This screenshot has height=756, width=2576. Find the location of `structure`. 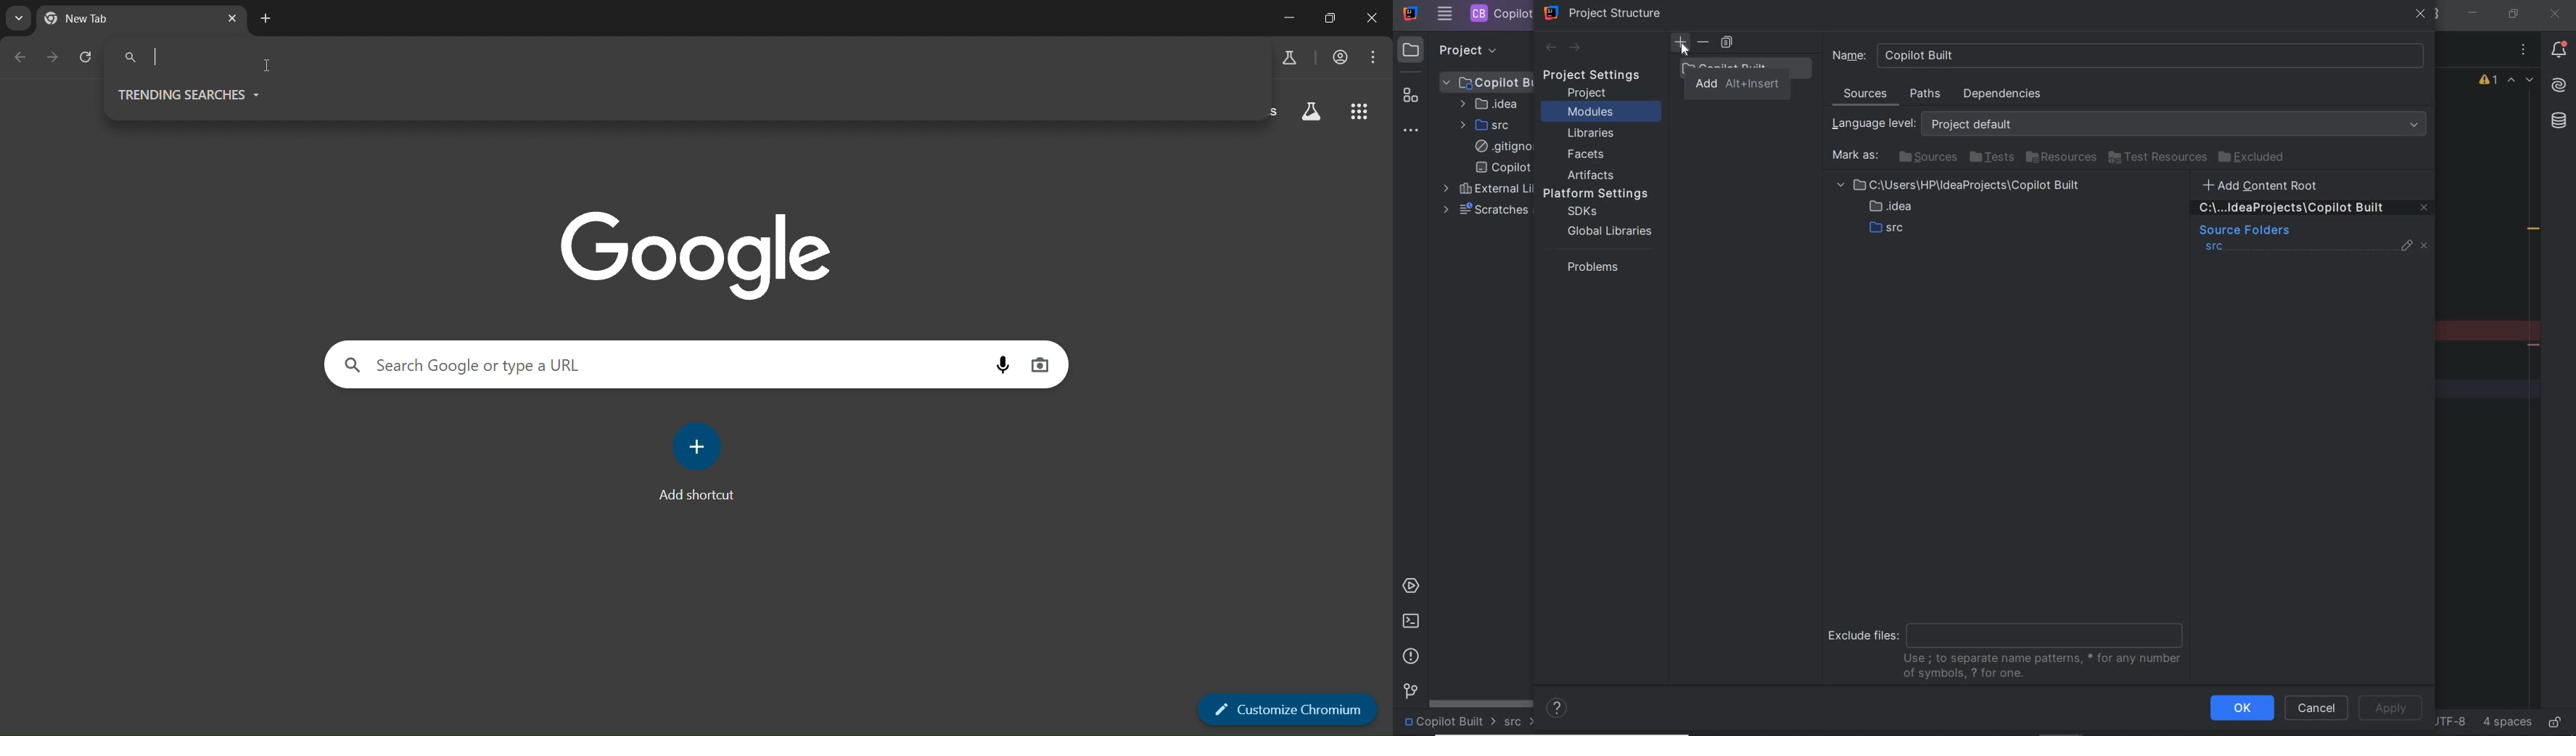

structure is located at coordinates (1413, 98).